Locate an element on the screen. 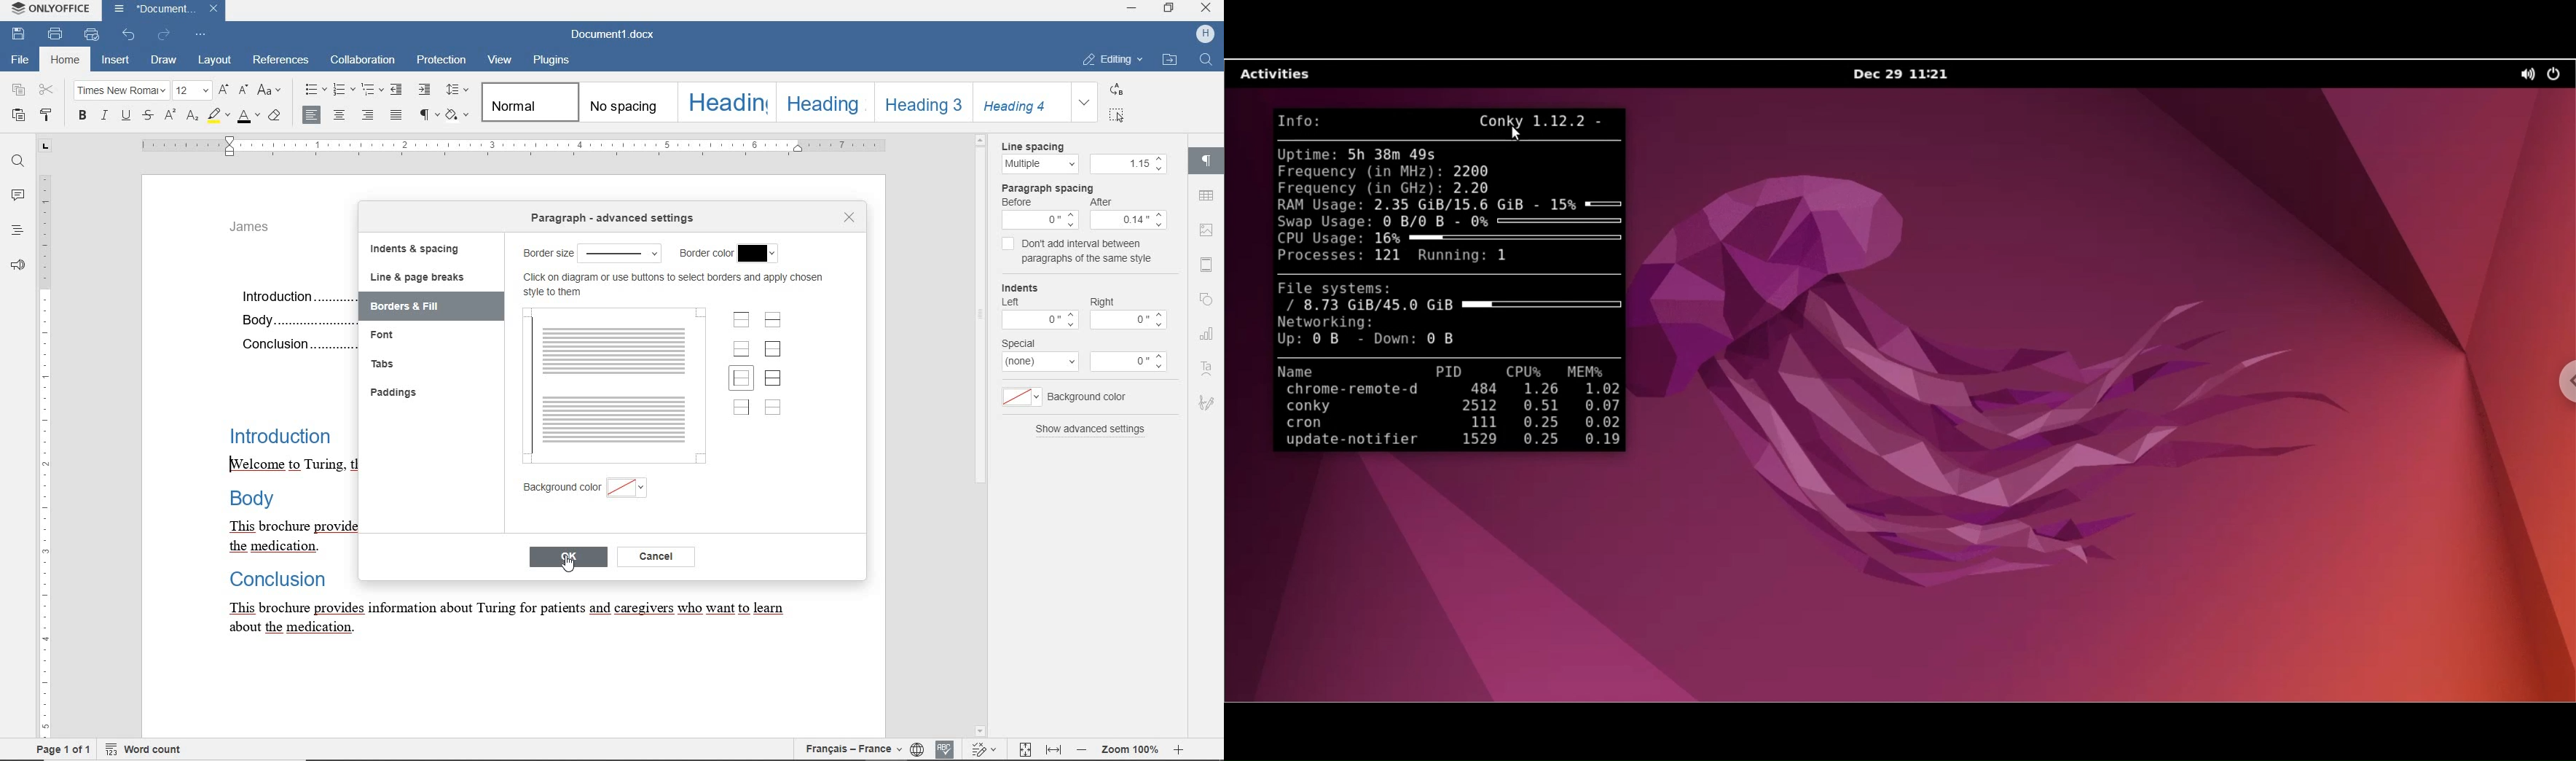 This screenshot has width=2576, height=784. set horizontal inner lines only is located at coordinates (773, 321).